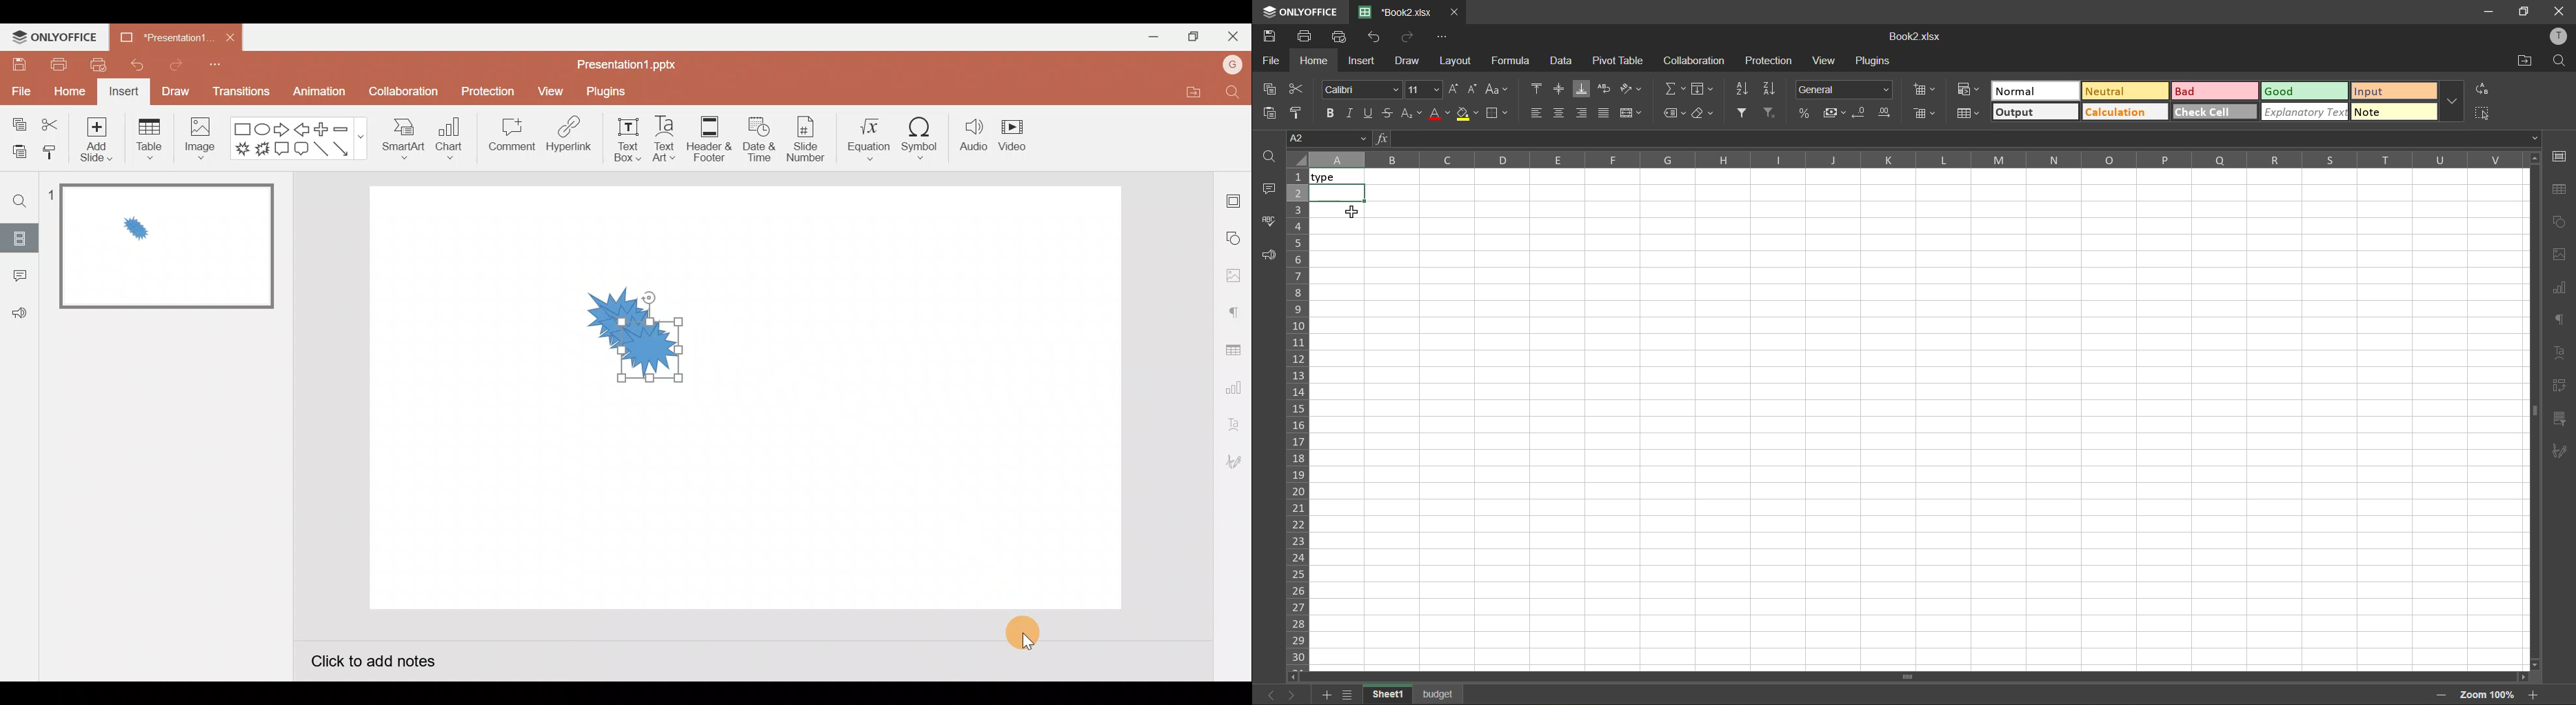  What do you see at coordinates (320, 151) in the screenshot?
I see `Line` at bounding box center [320, 151].